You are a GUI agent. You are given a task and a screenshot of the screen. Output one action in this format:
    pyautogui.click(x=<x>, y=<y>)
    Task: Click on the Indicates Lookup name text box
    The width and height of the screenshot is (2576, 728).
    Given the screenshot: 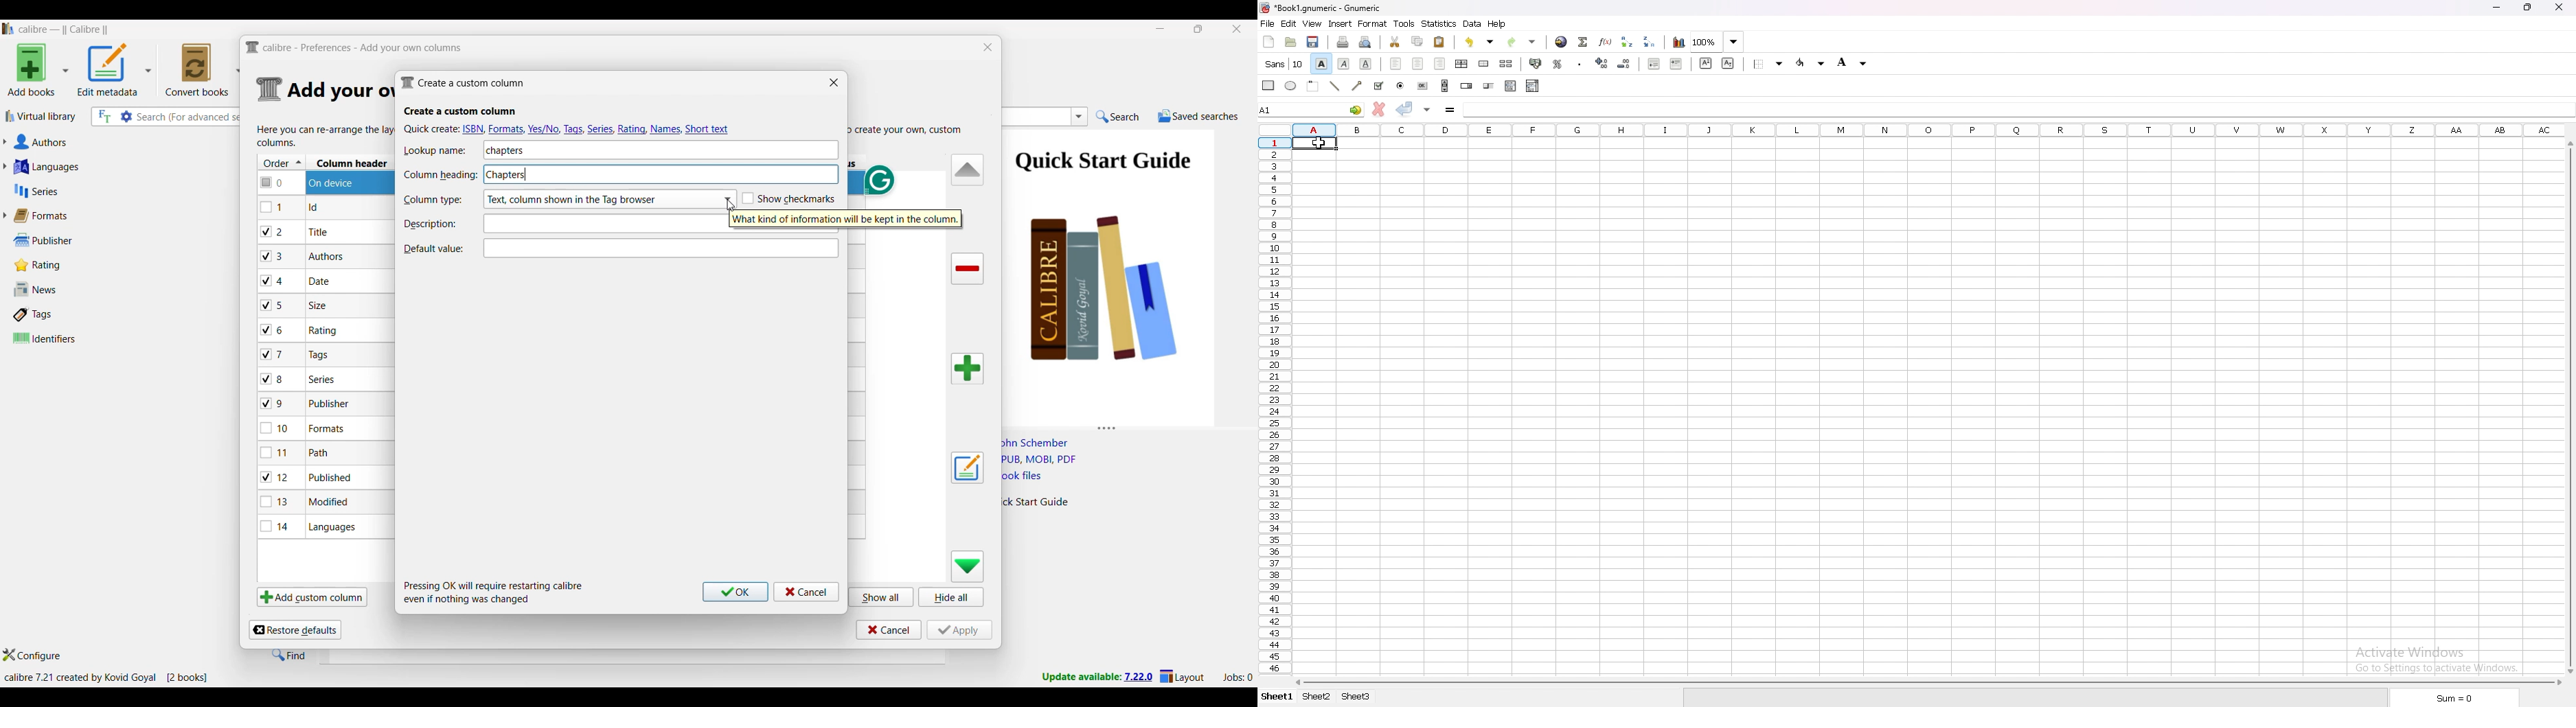 What is the action you would take?
    pyautogui.click(x=439, y=151)
    